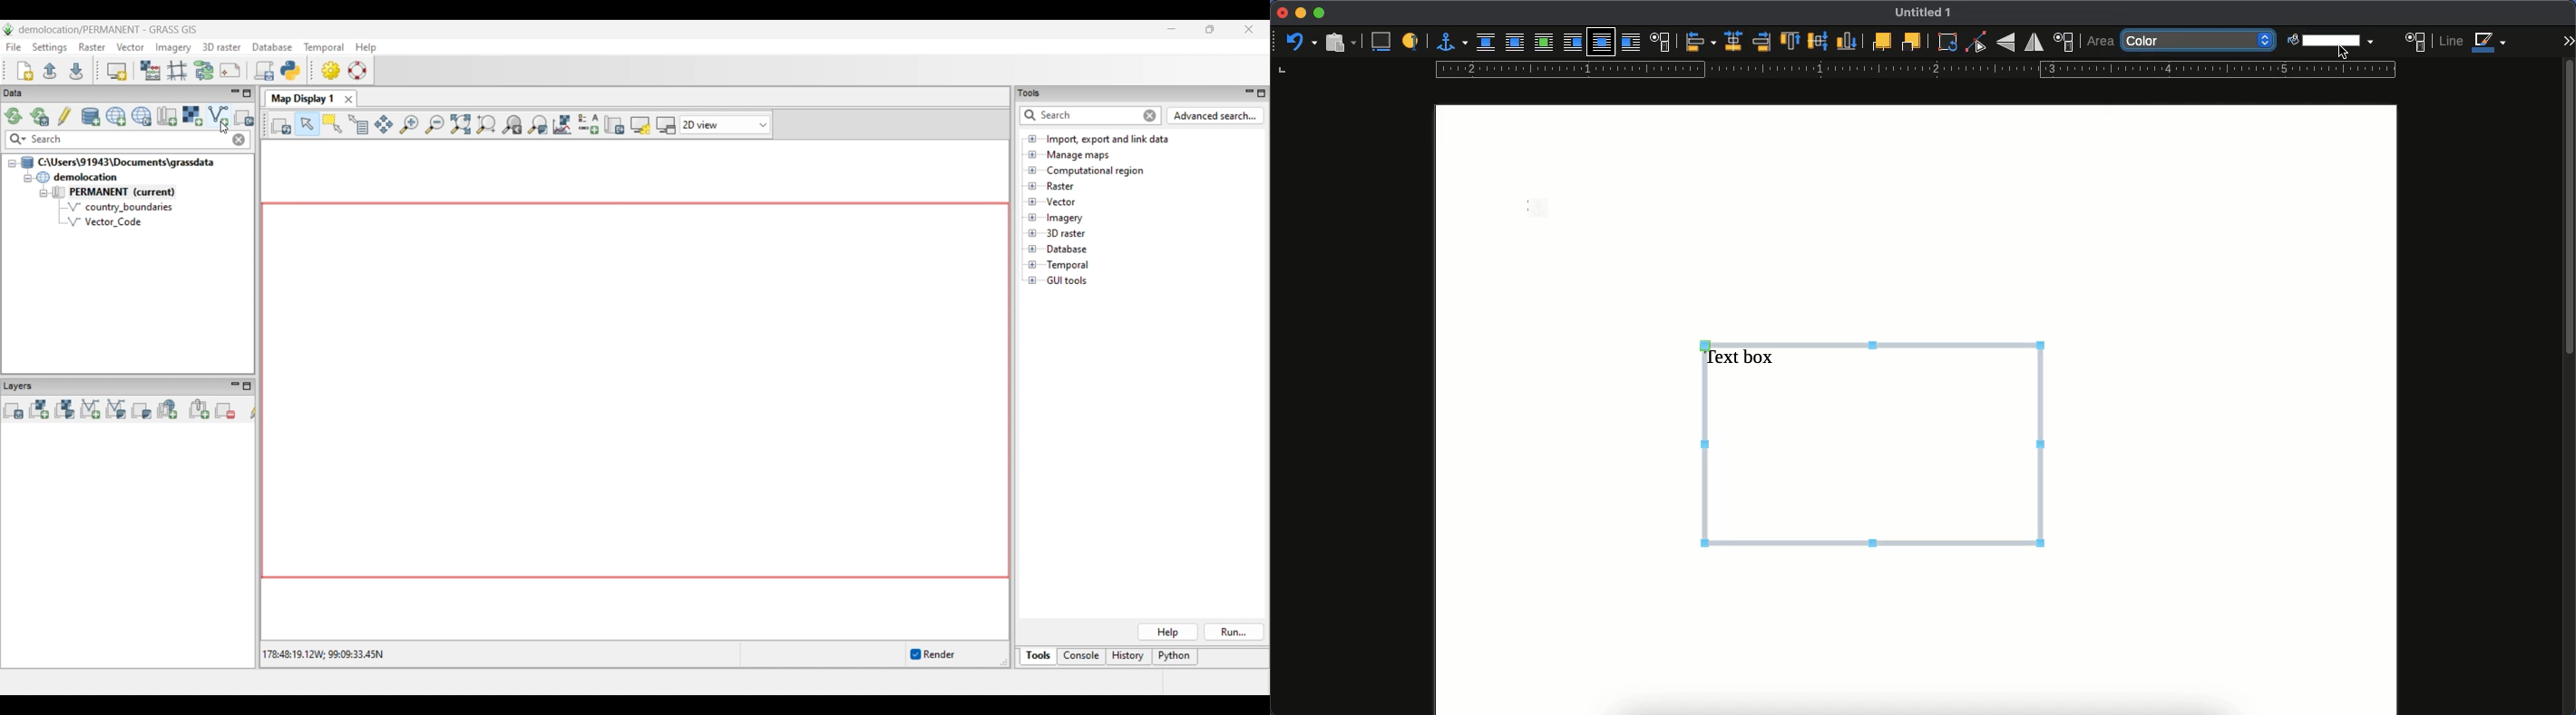 The image size is (2576, 728). What do you see at coordinates (1633, 44) in the screenshot?
I see `after` at bounding box center [1633, 44].